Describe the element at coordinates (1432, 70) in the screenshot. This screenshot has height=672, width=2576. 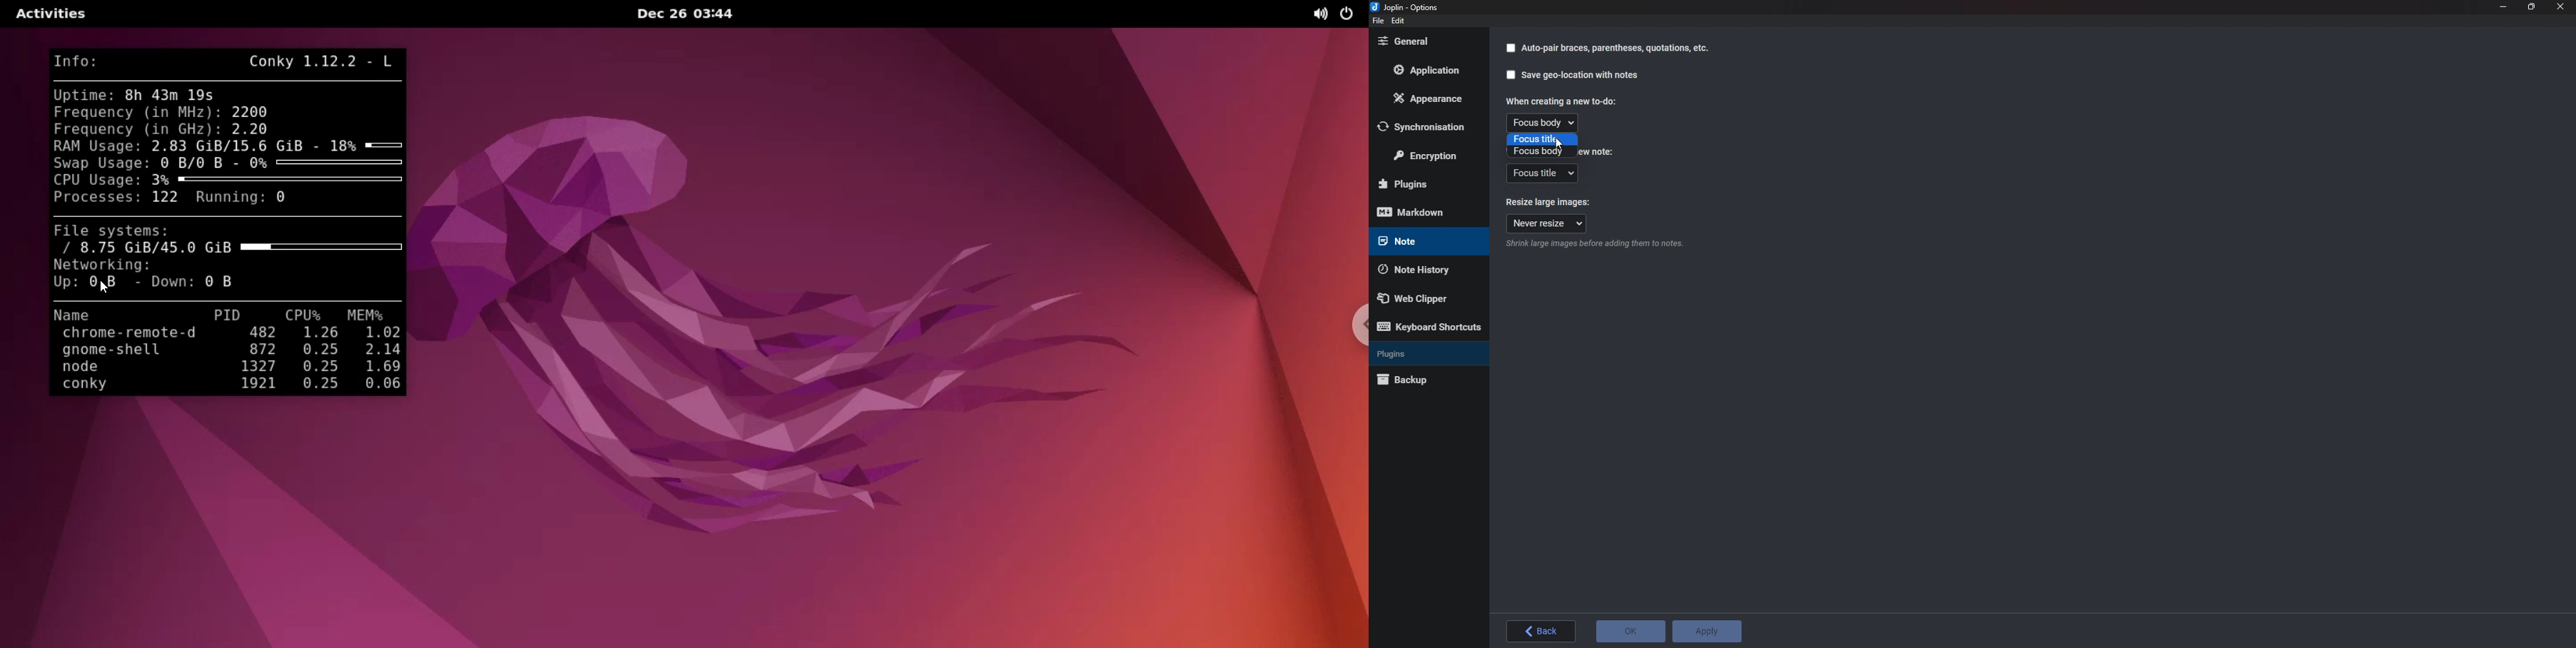
I see `Application` at that location.